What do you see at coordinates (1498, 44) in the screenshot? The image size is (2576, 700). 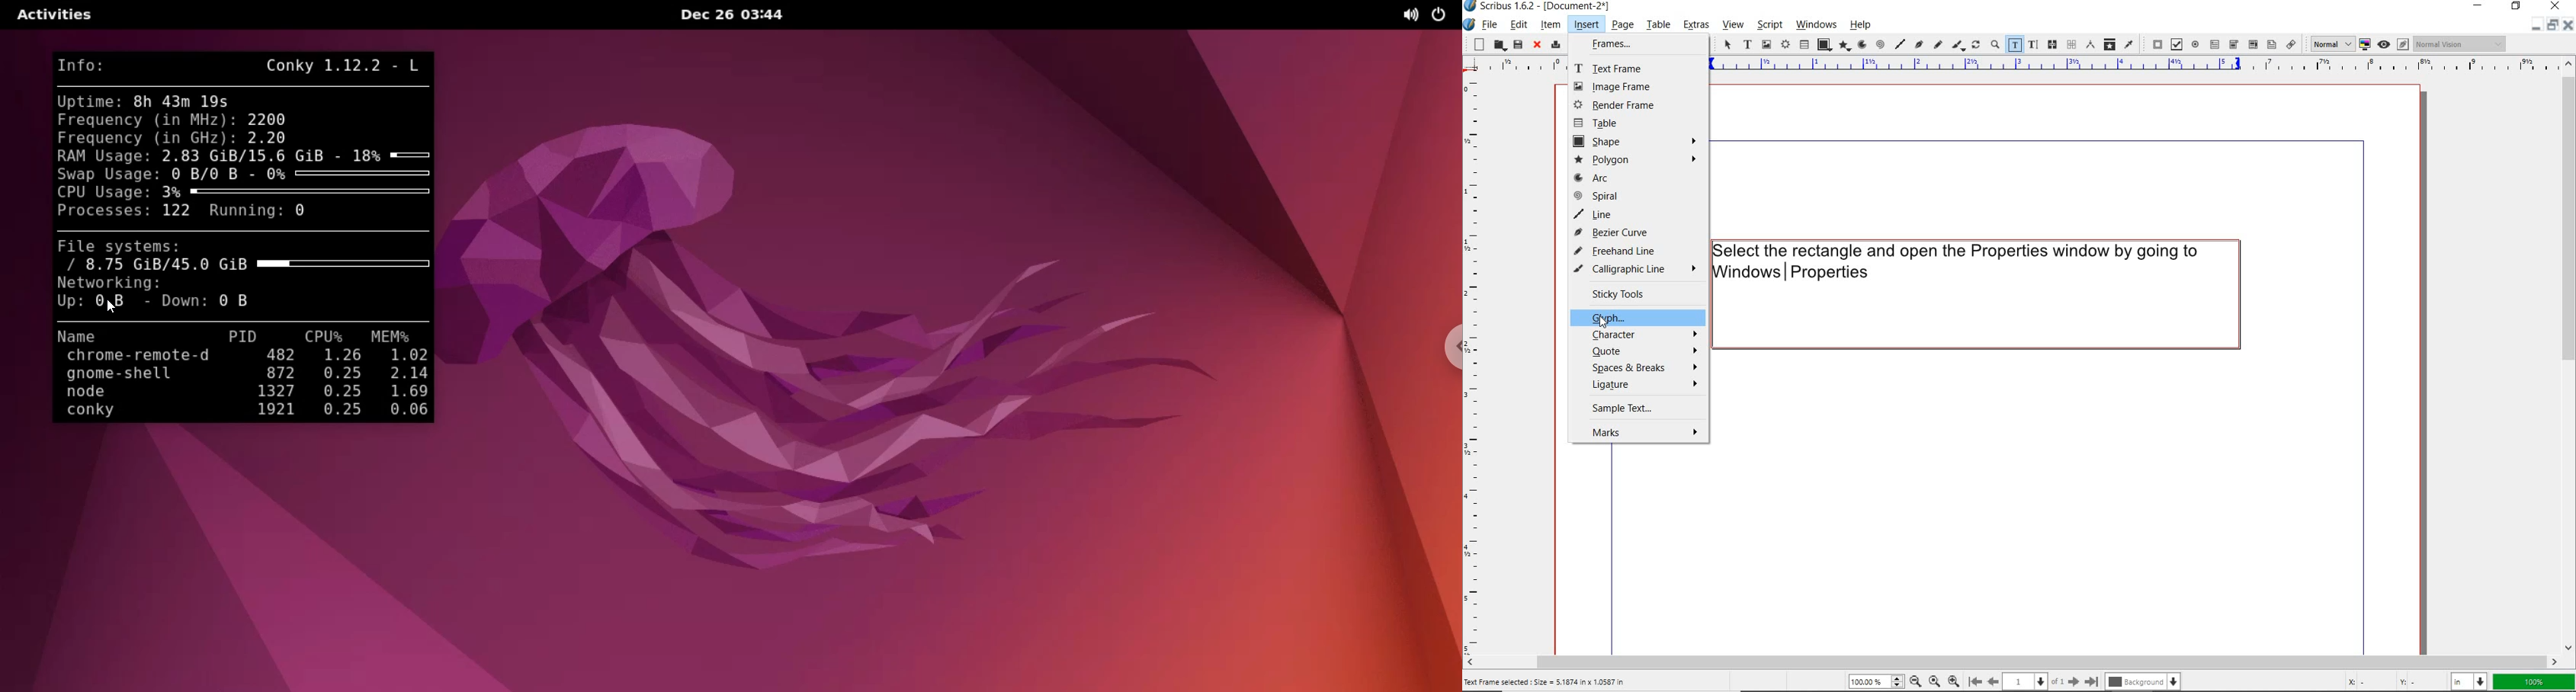 I see `open` at bounding box center [1498, 44].